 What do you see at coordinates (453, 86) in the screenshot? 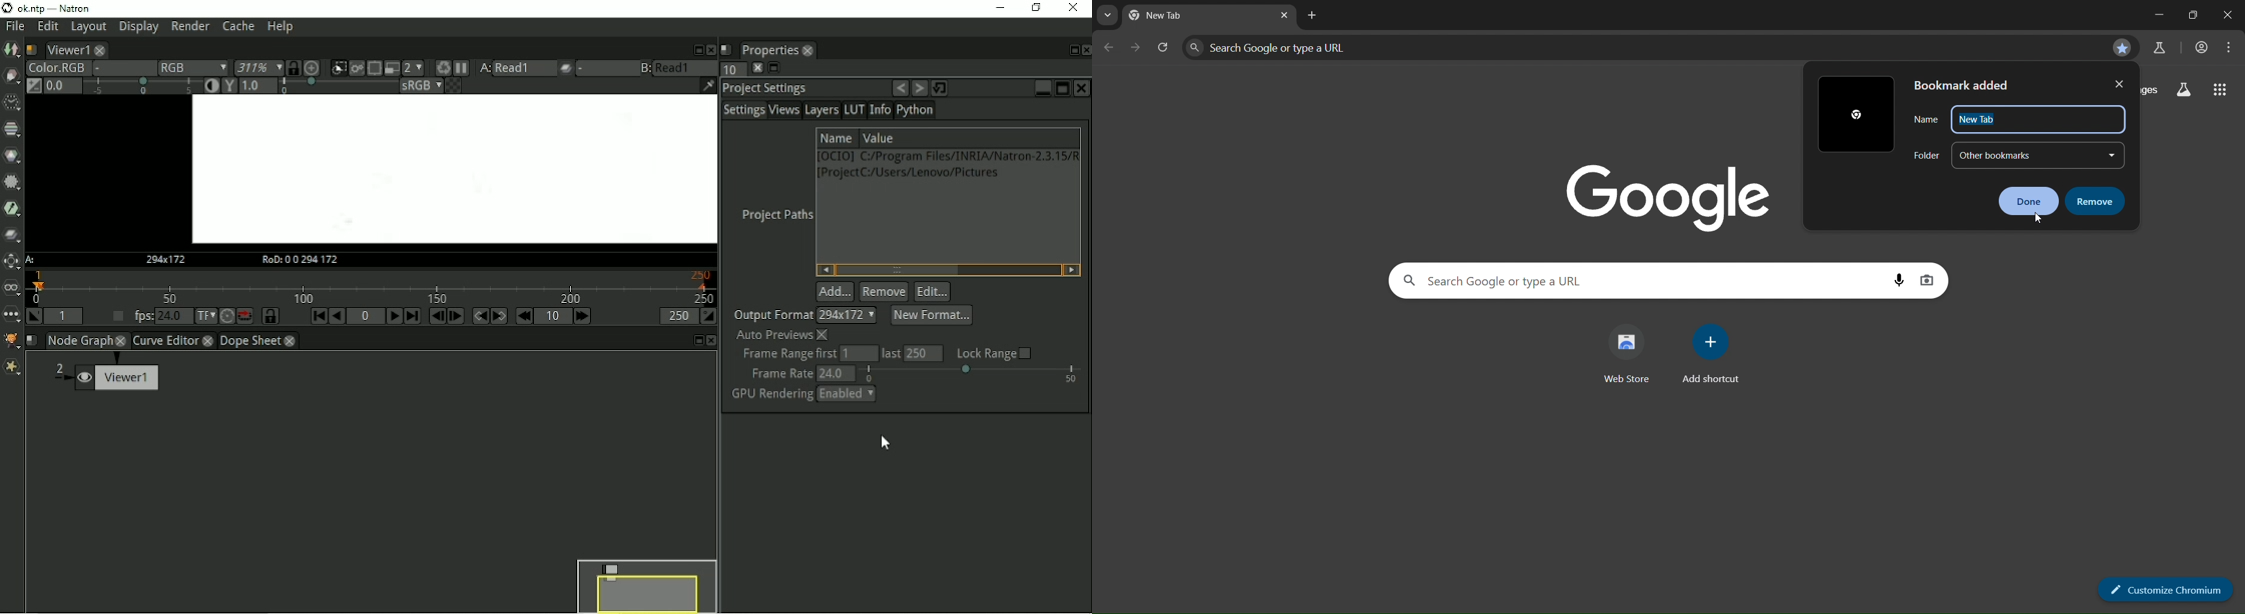
I see `Checkerboard` at bounding box center [453, 86].